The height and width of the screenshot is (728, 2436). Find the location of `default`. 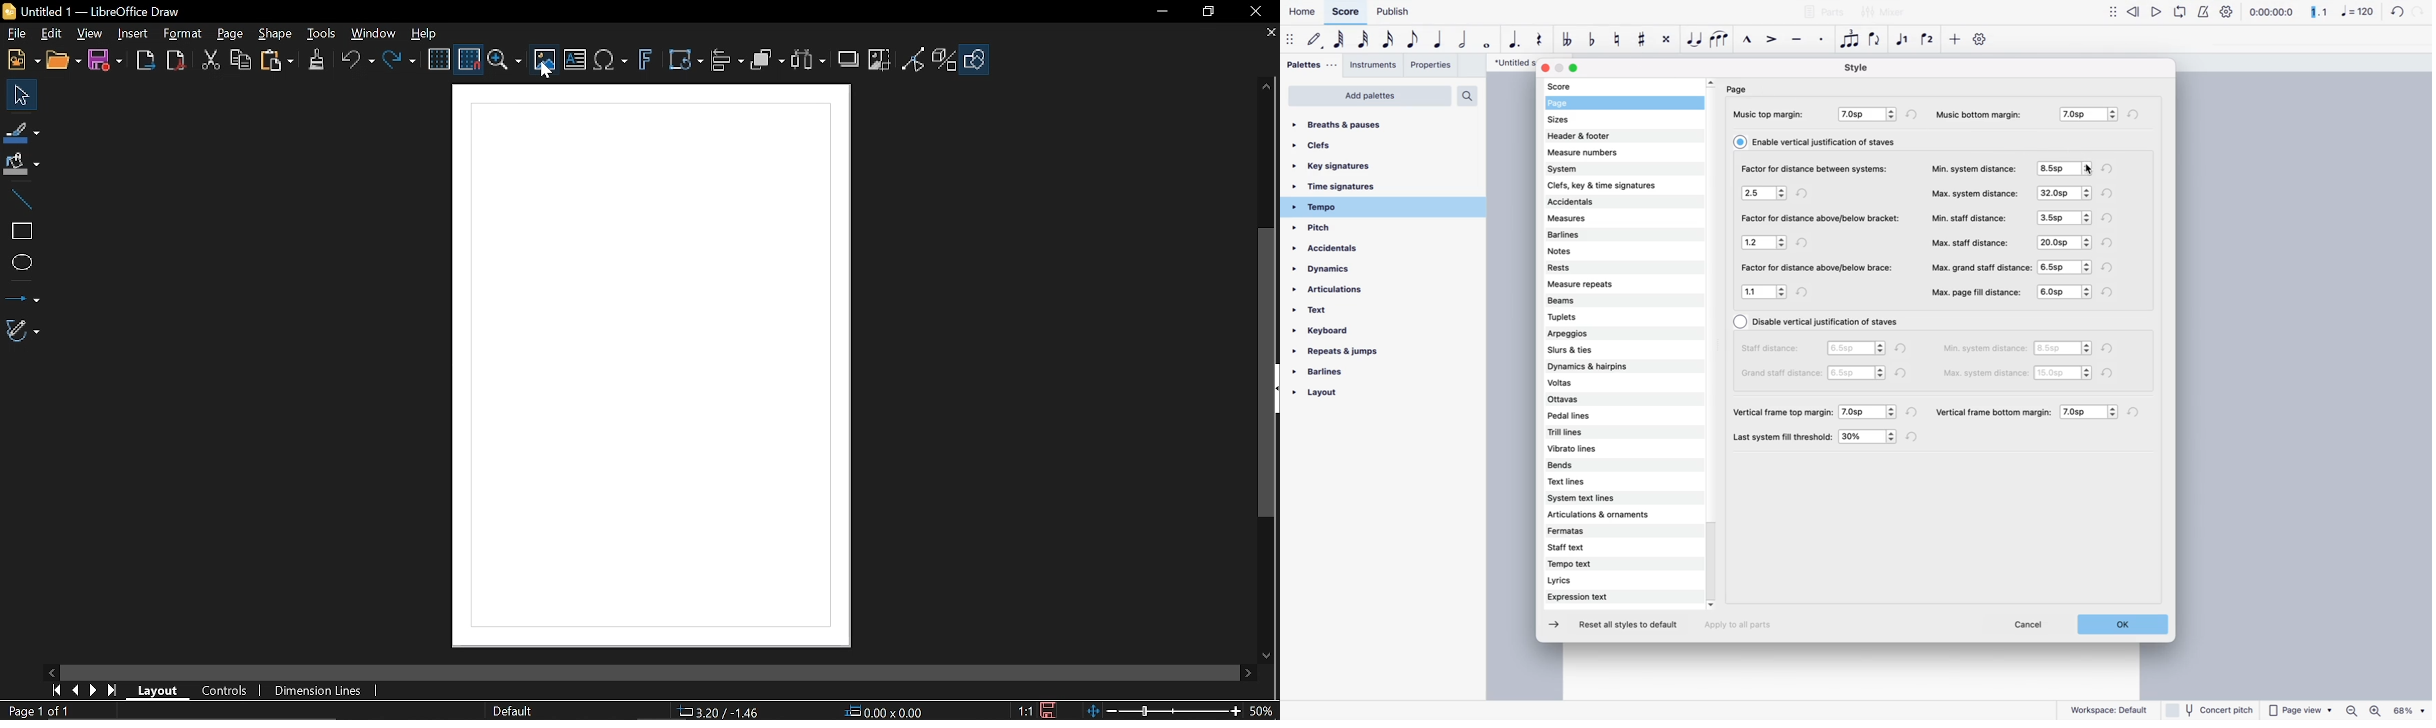

default is located at coordinates (1316, 42).